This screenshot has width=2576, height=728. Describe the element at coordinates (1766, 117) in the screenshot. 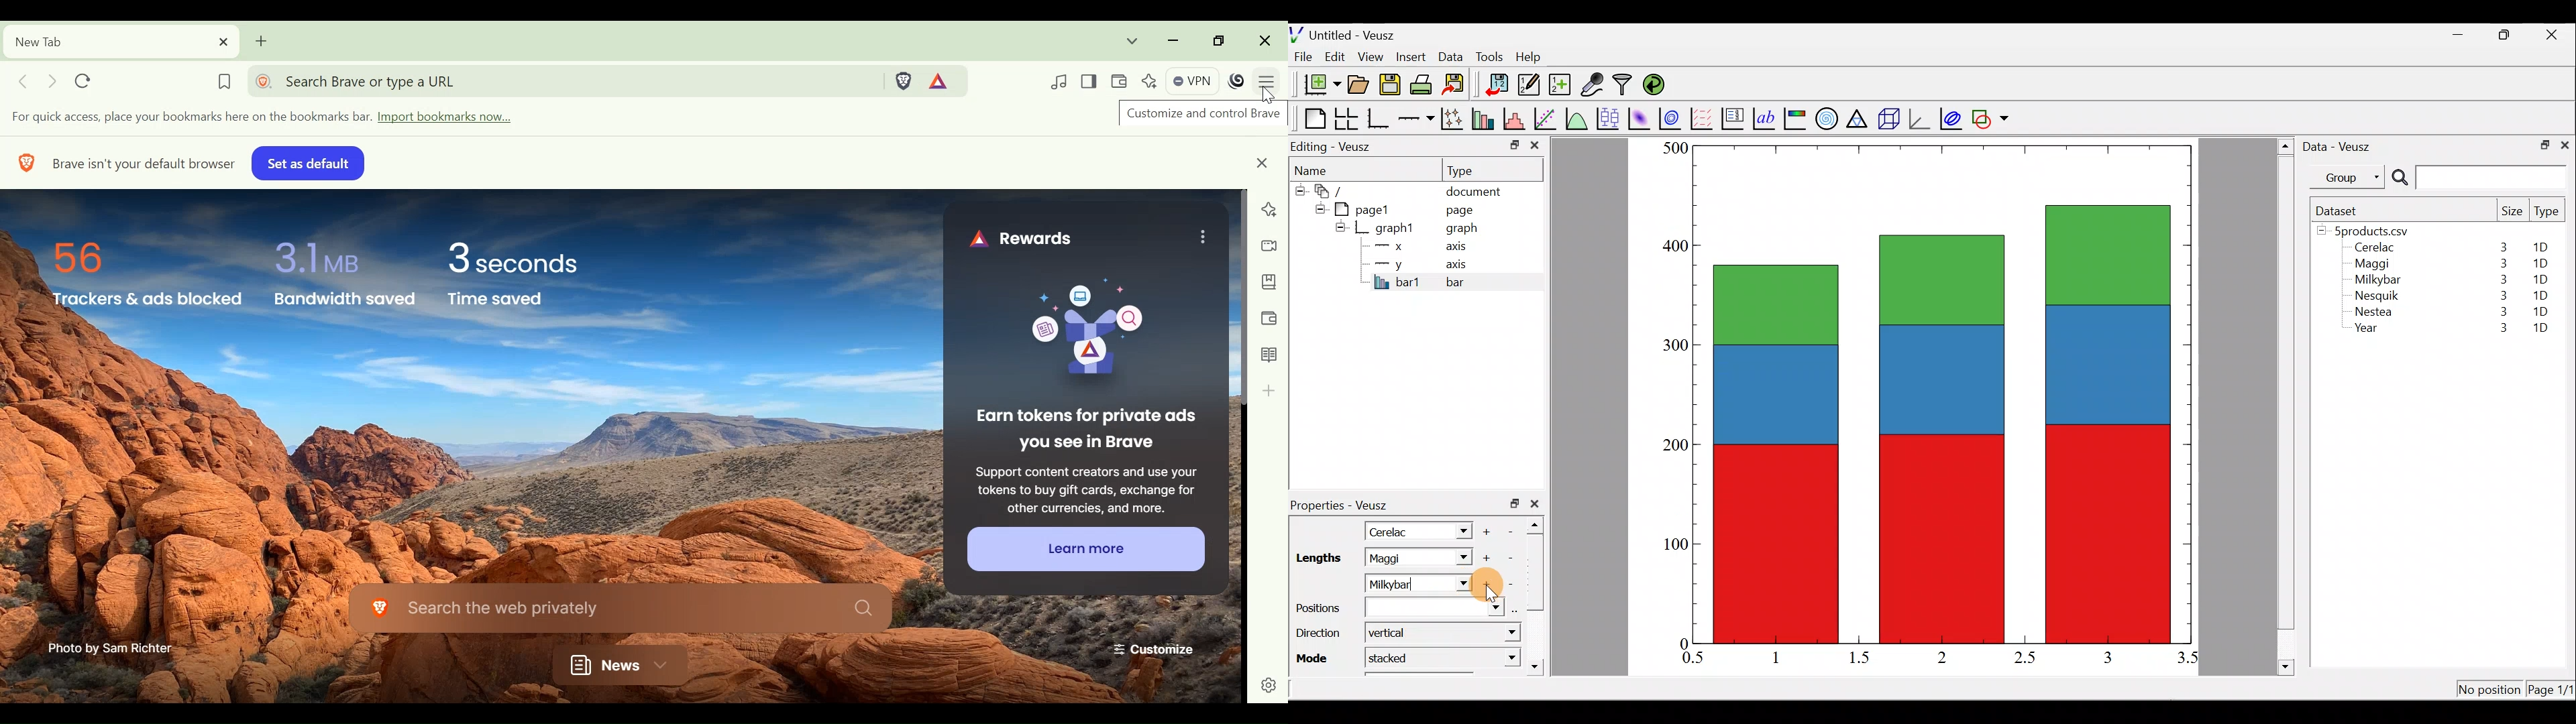

I see `Text label` at that location.